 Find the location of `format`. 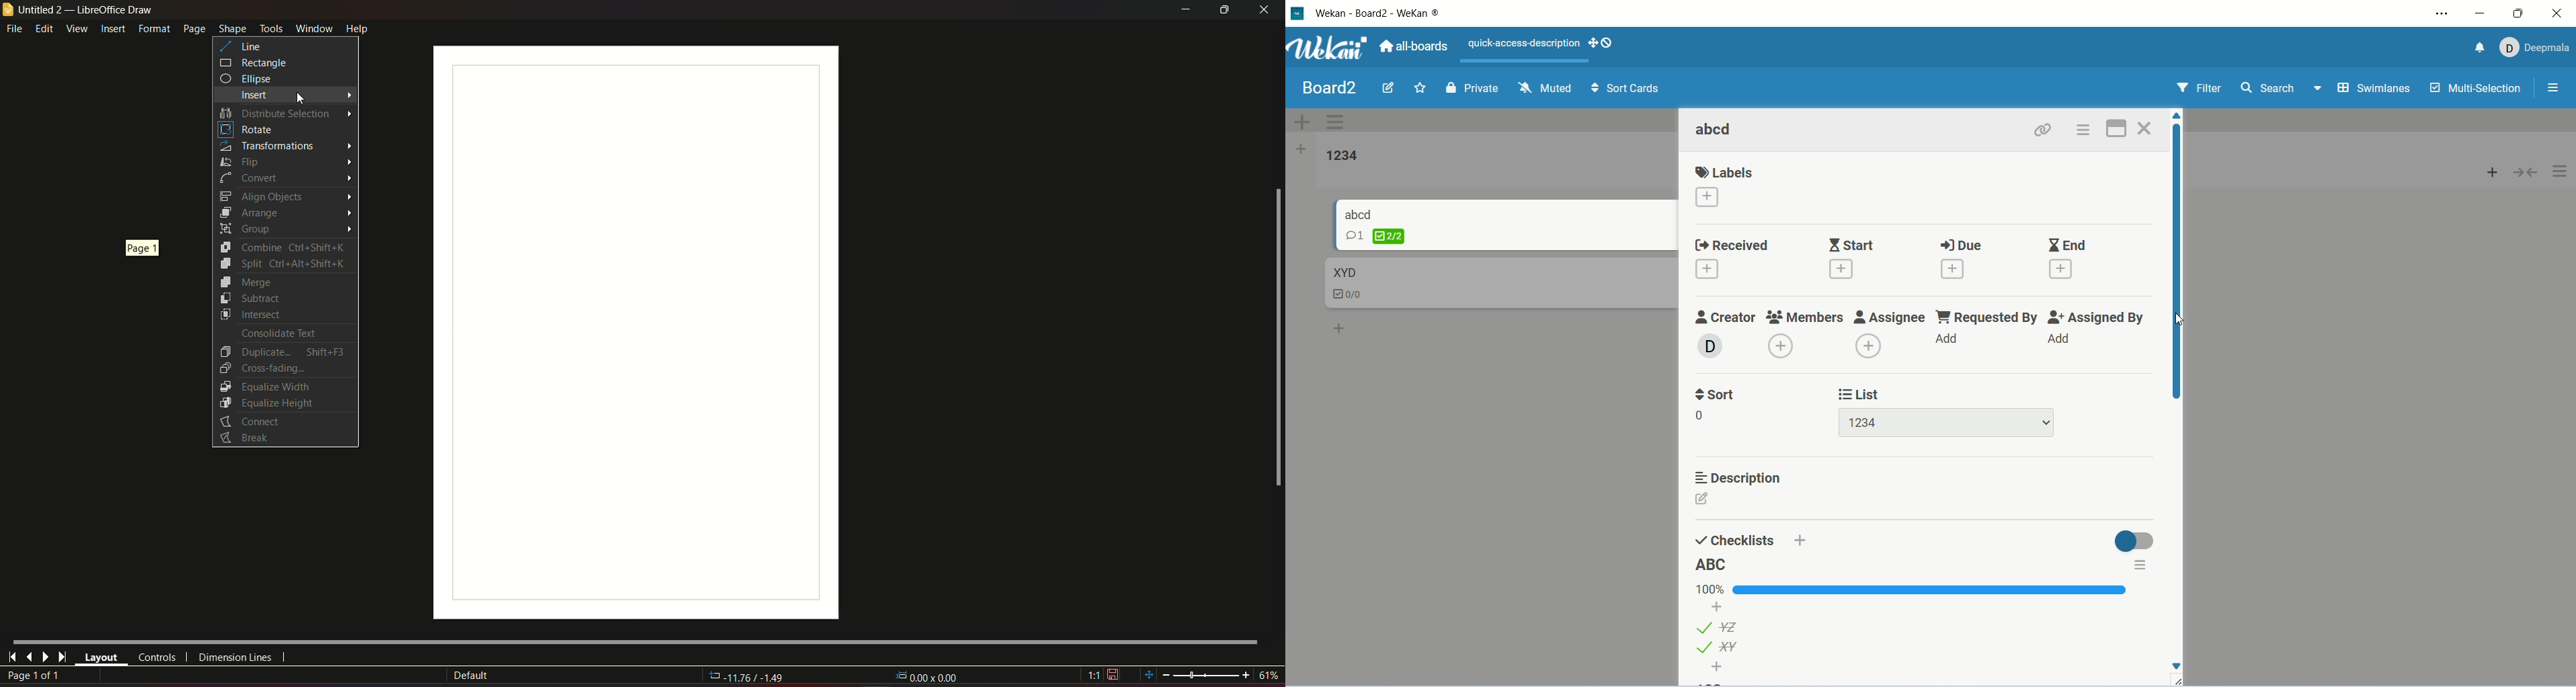

format is located at coordinates (153, 29).